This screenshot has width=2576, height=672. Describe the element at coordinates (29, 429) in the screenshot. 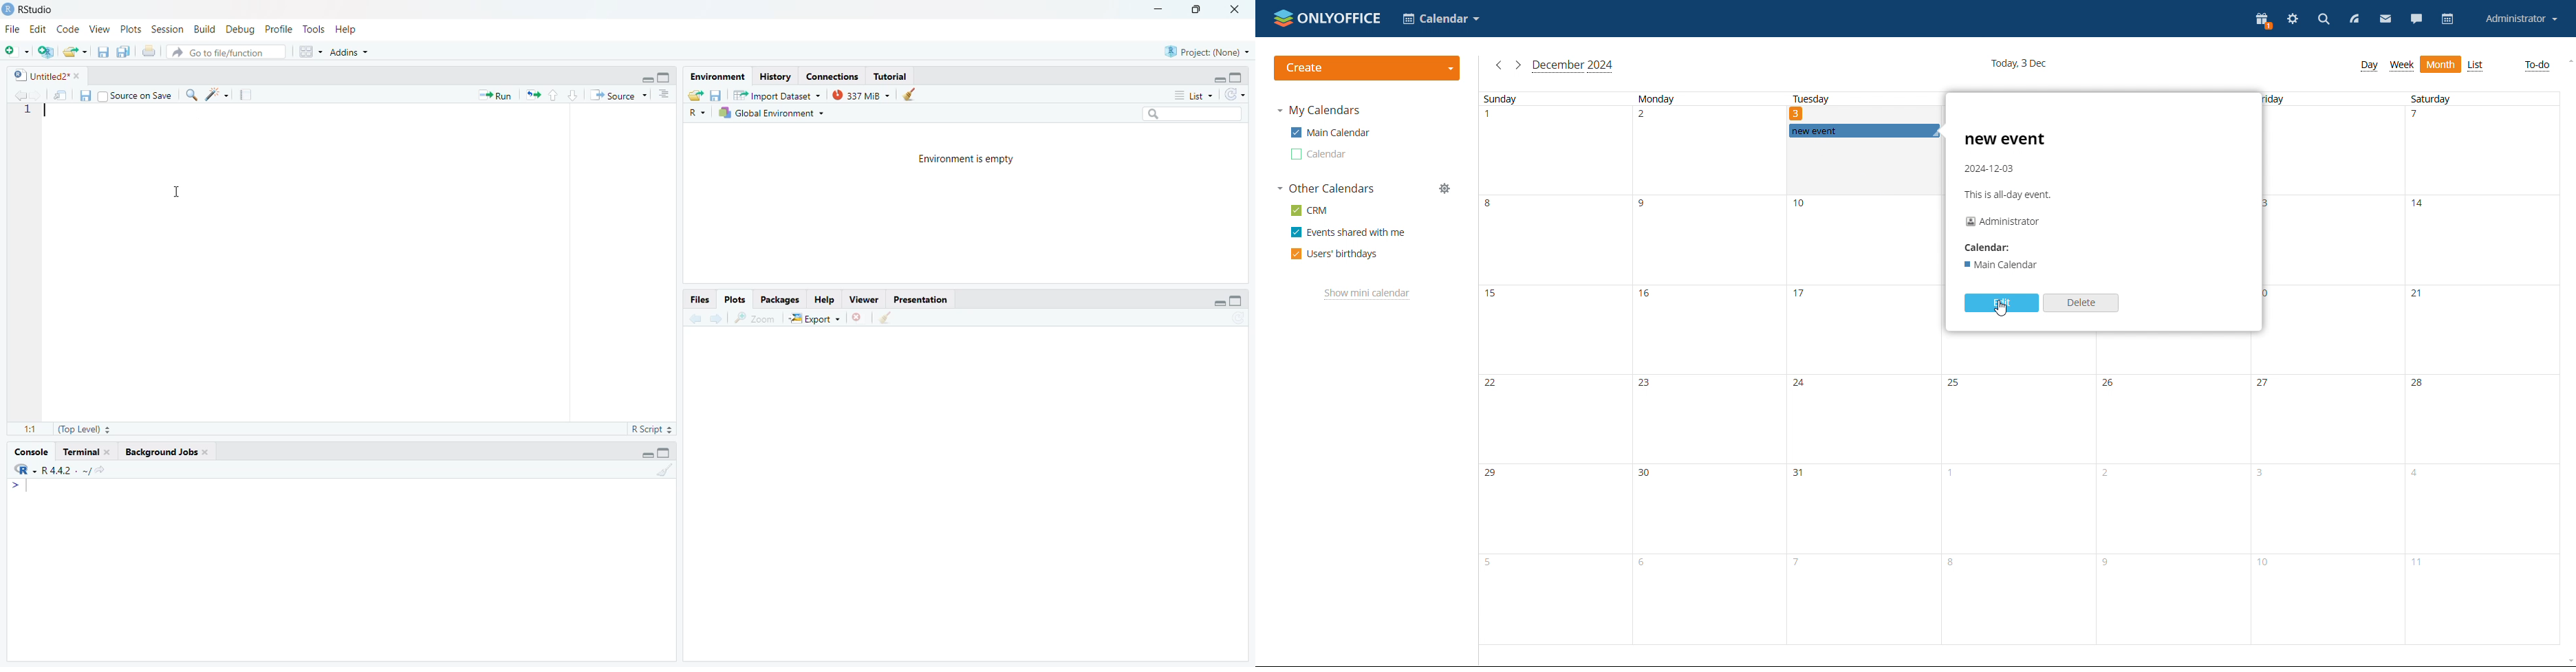

I see `1:1` at that location.